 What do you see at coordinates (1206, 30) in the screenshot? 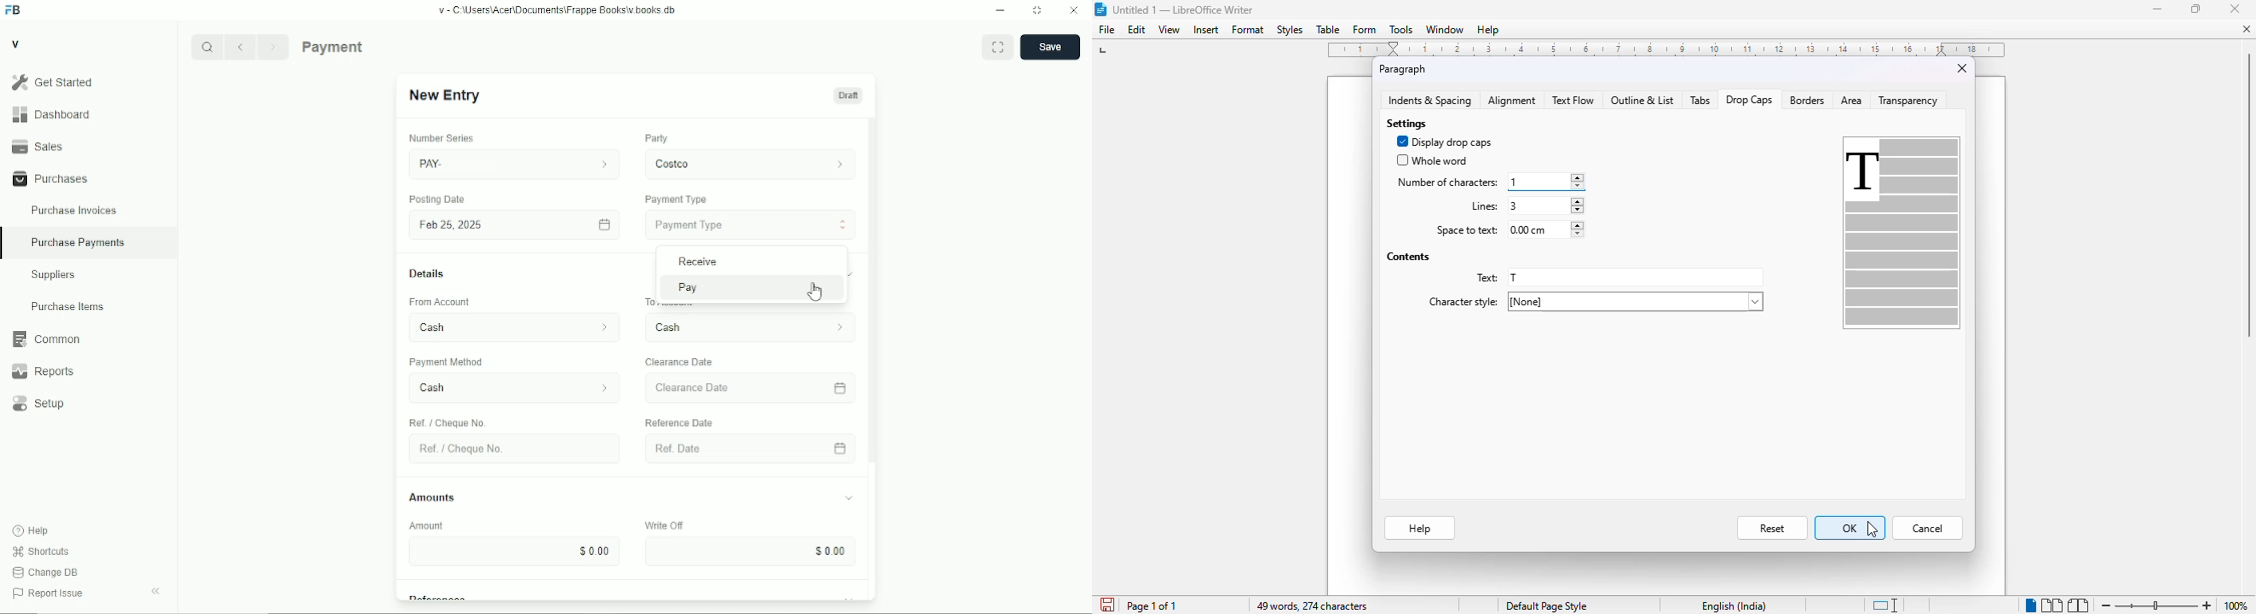
I see `insert` at bounding box center [1206, 30].